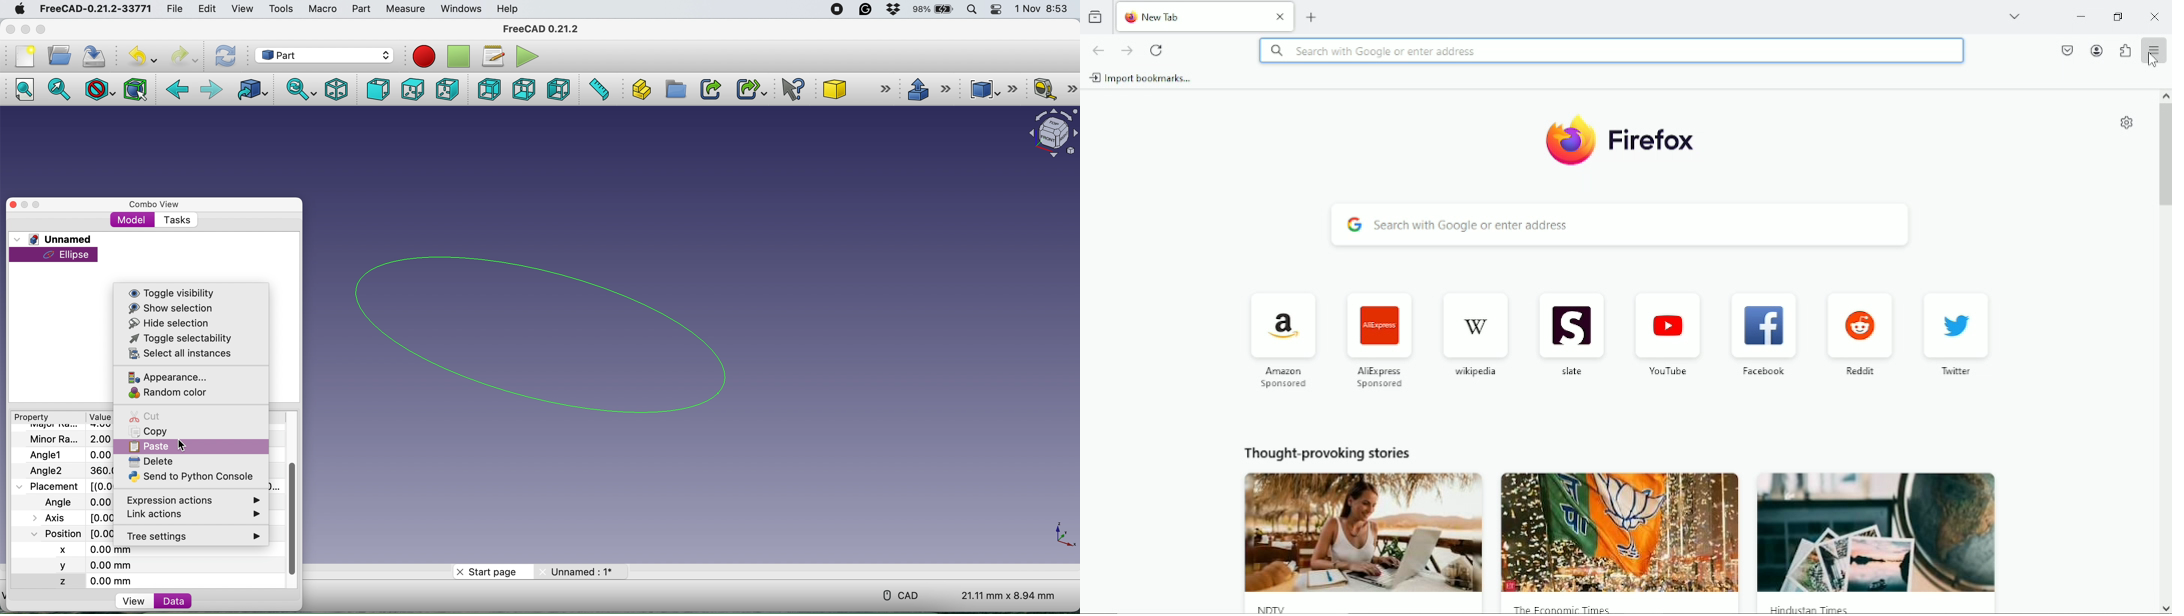  What do you see at coordinates (2068, 50) in the screenshot?
I see `save to pocket` at bounding box center [2068, 50].